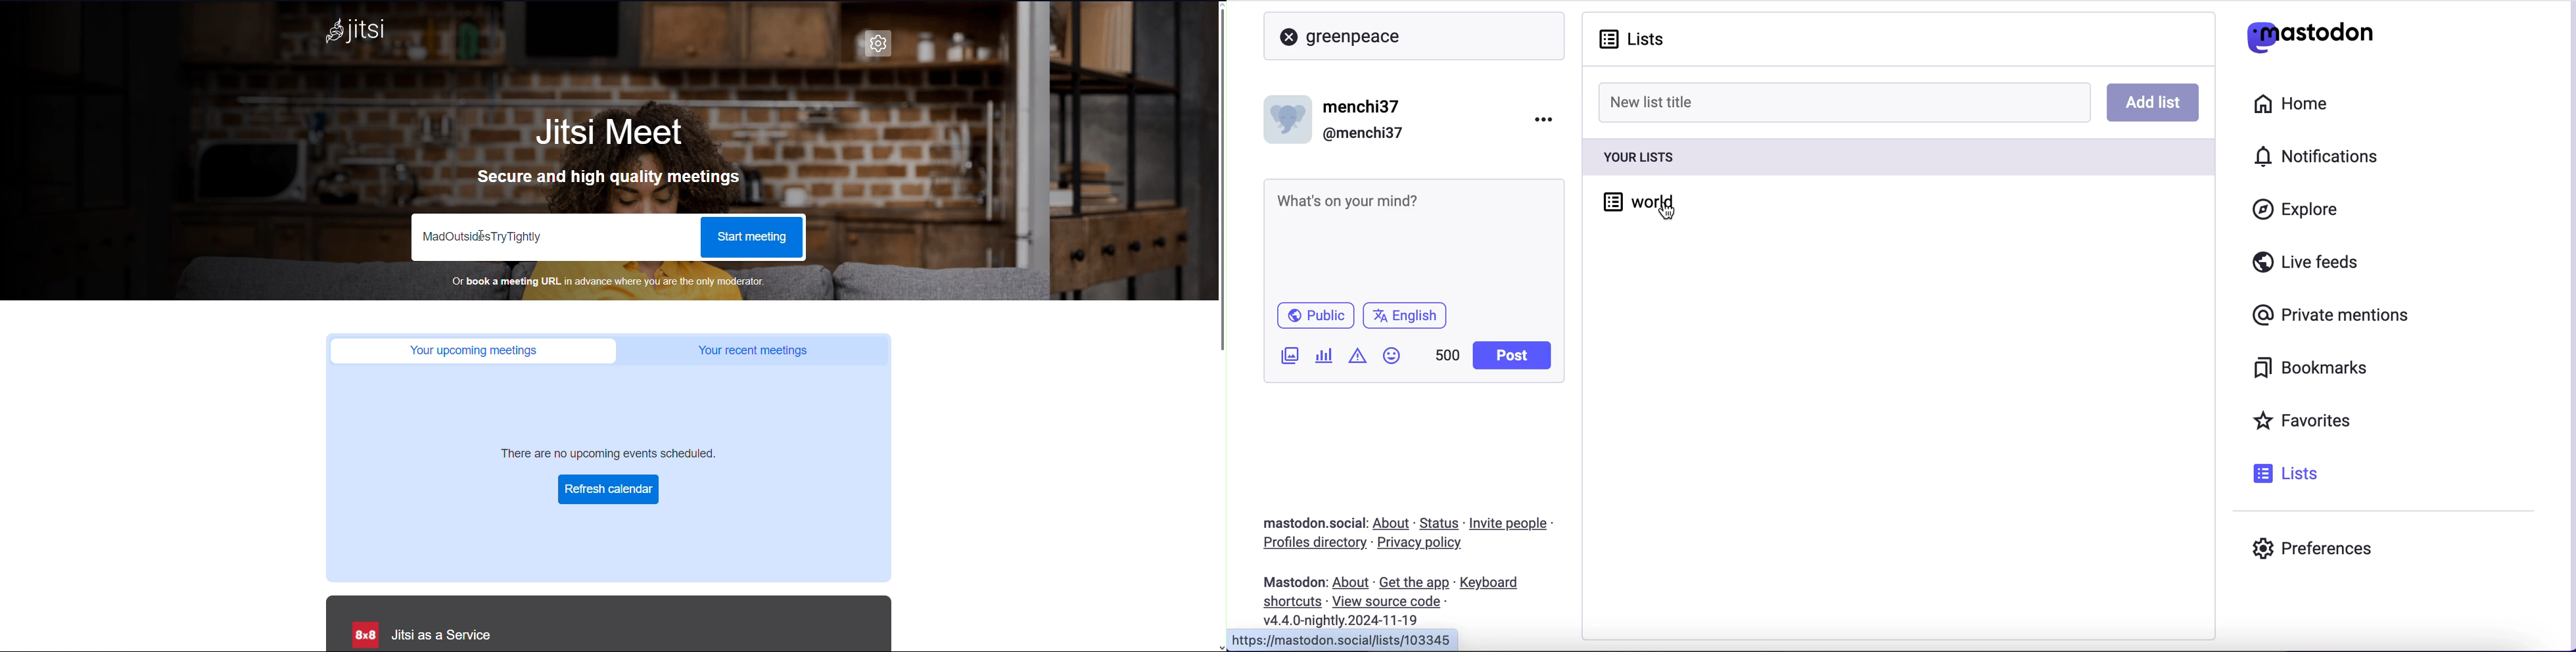 This screenshot has height=672, width=2576. I want to click on keyboard, so click(1492, 584).